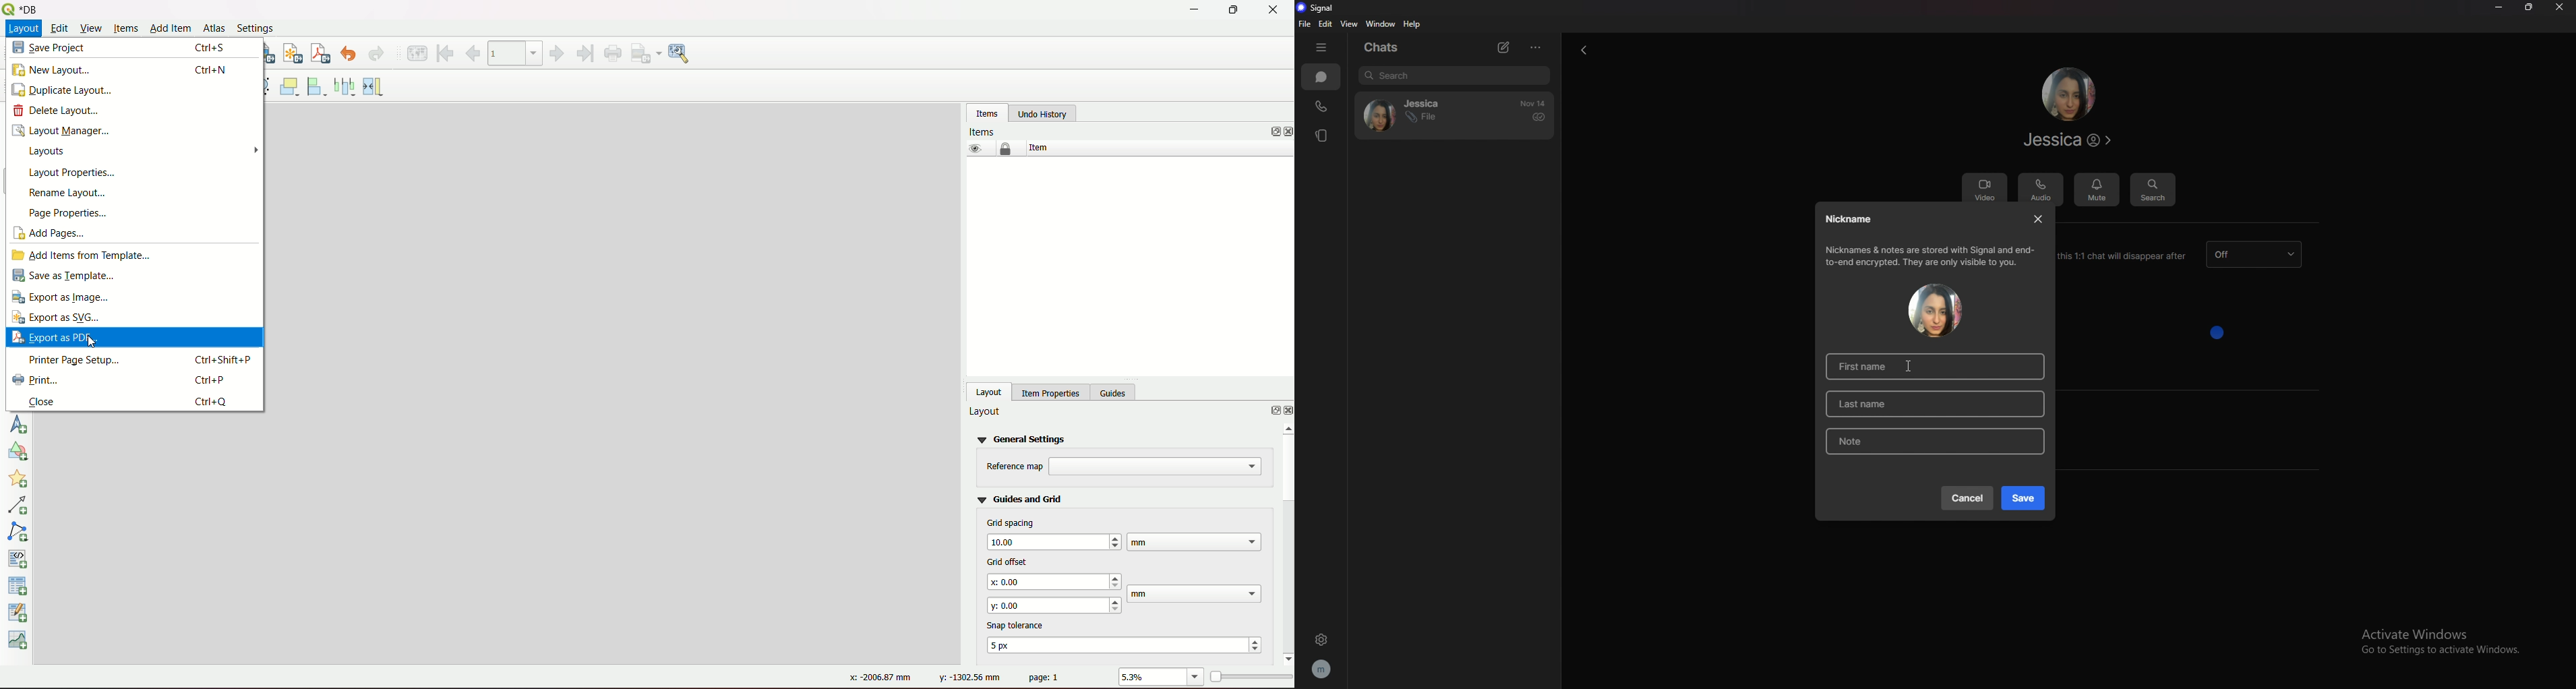  What do you see at coordinates (1502, 47) in the screenshot?
I see `new chat` at bounding box center [1502, 47].